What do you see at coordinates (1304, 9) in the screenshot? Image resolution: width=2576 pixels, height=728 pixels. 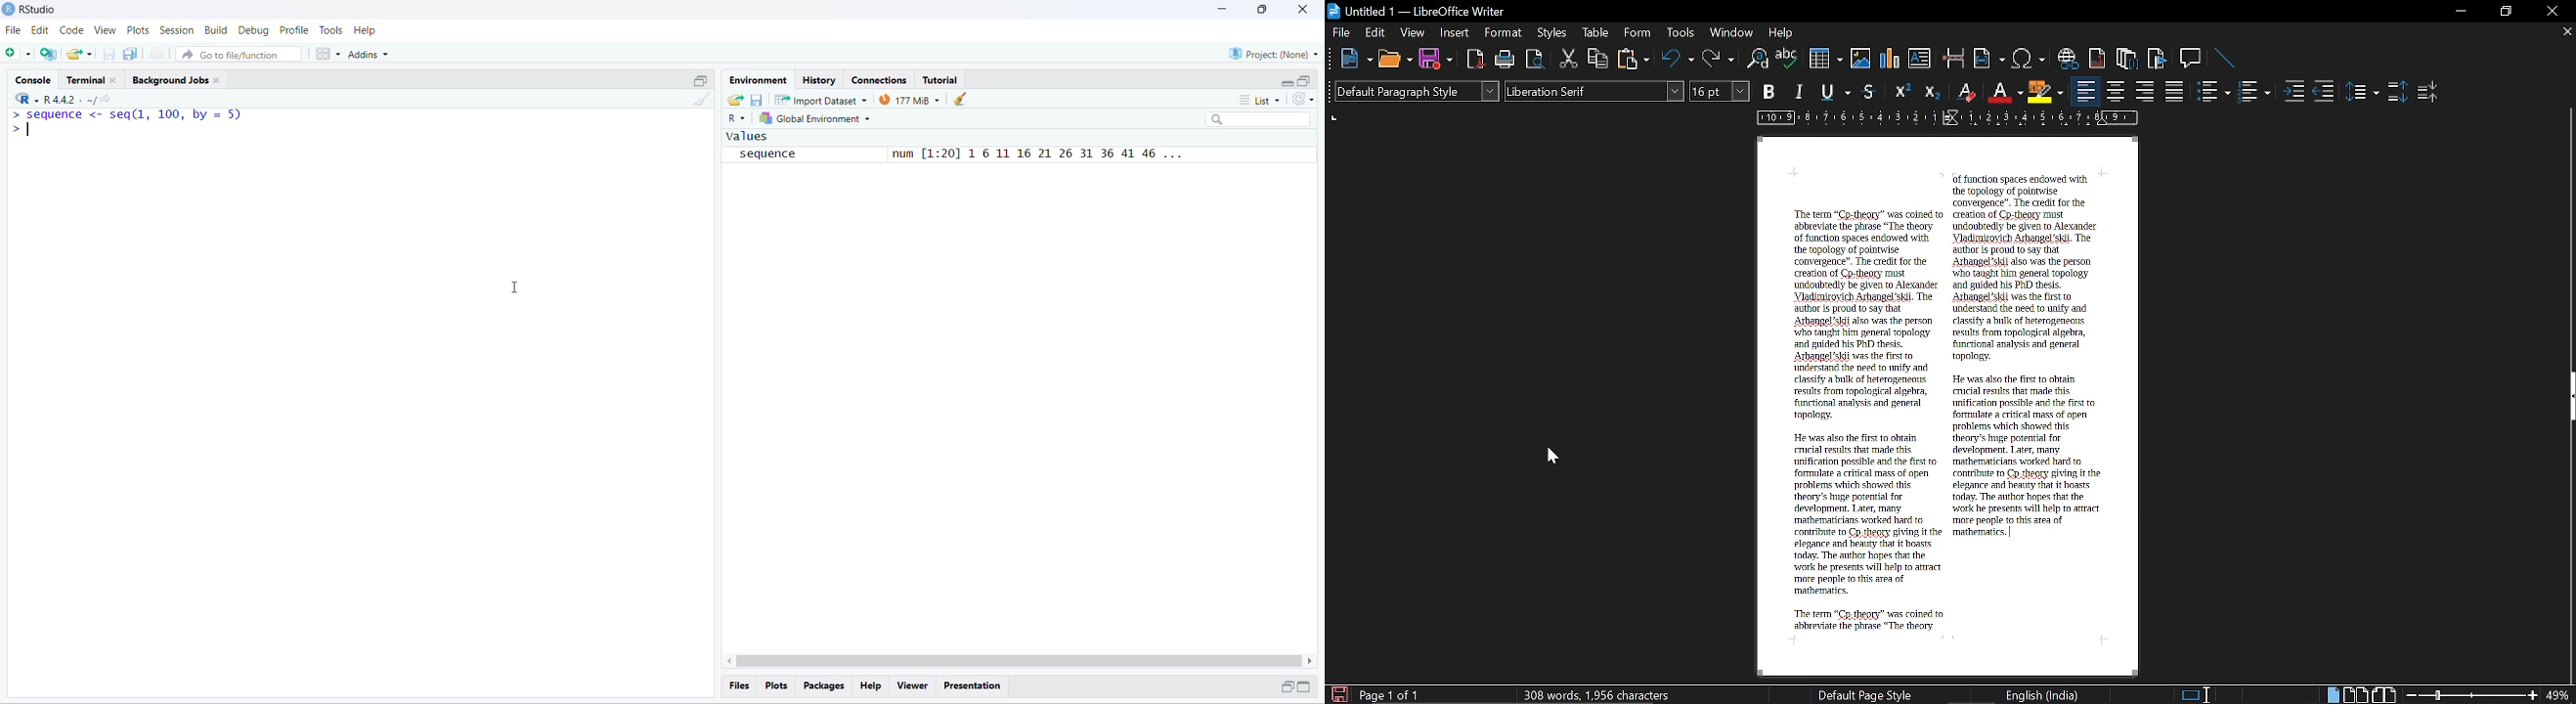 I see `close` at bounding box center [1304, 9].